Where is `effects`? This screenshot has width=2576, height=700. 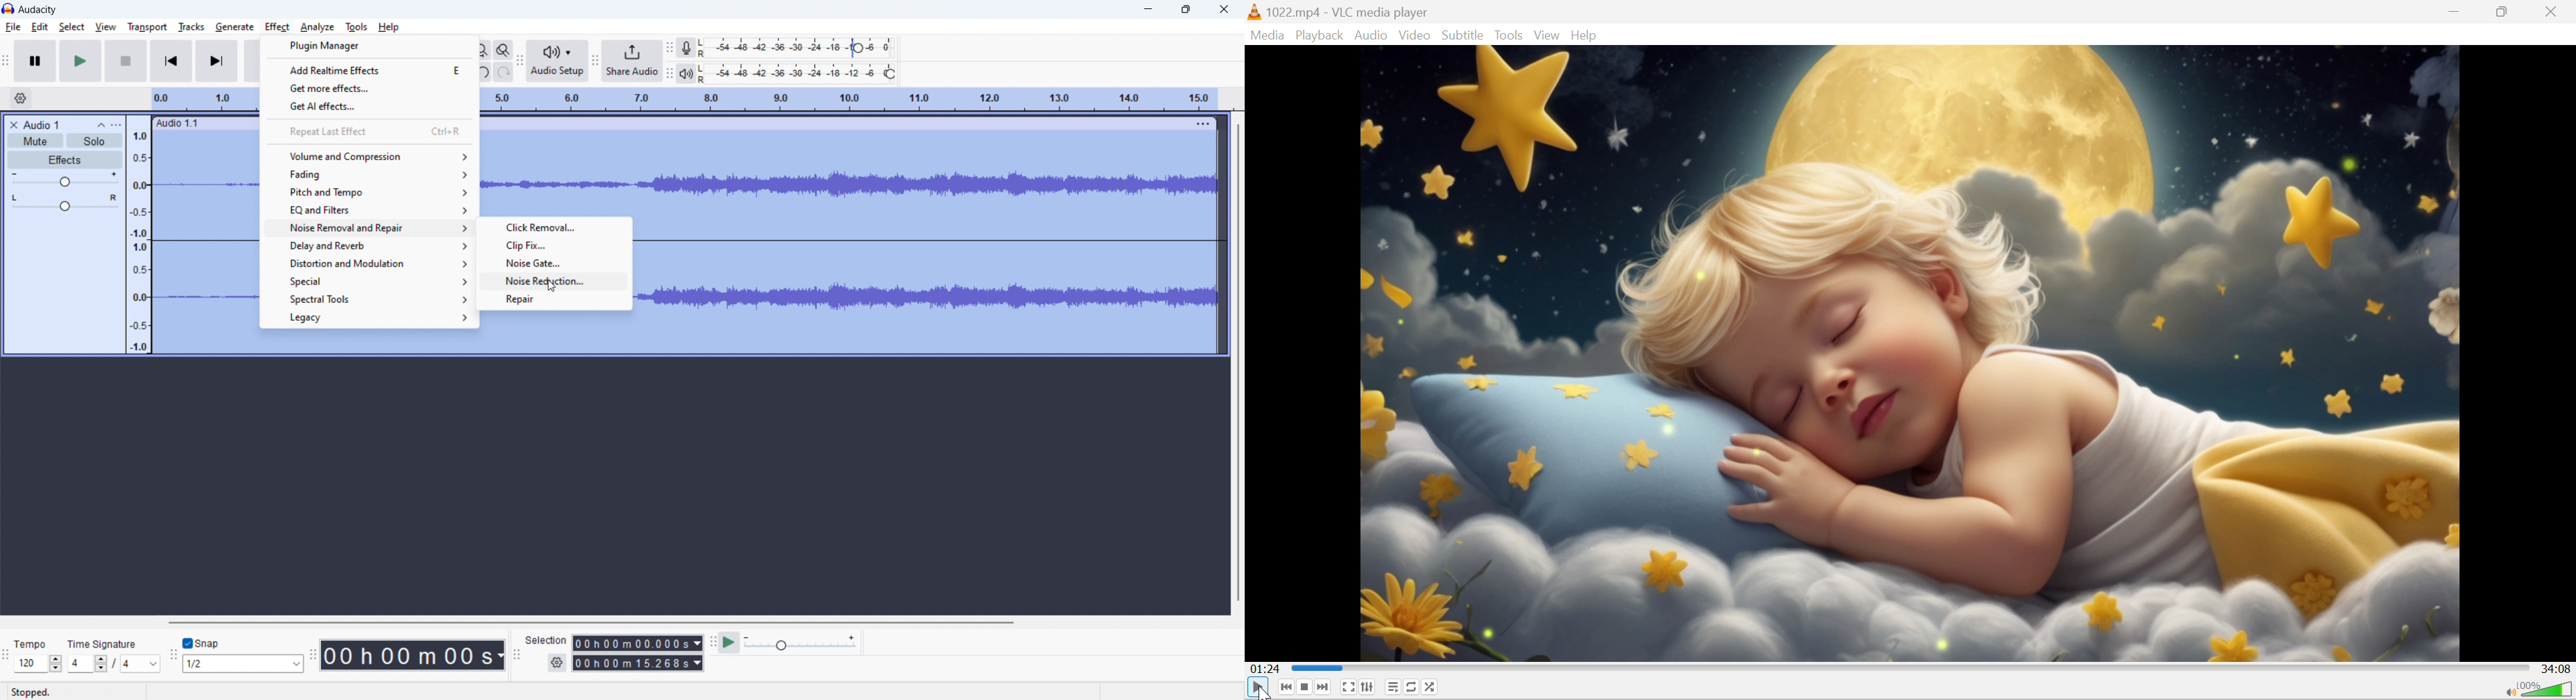 effects is located at coordinates (65, 159).